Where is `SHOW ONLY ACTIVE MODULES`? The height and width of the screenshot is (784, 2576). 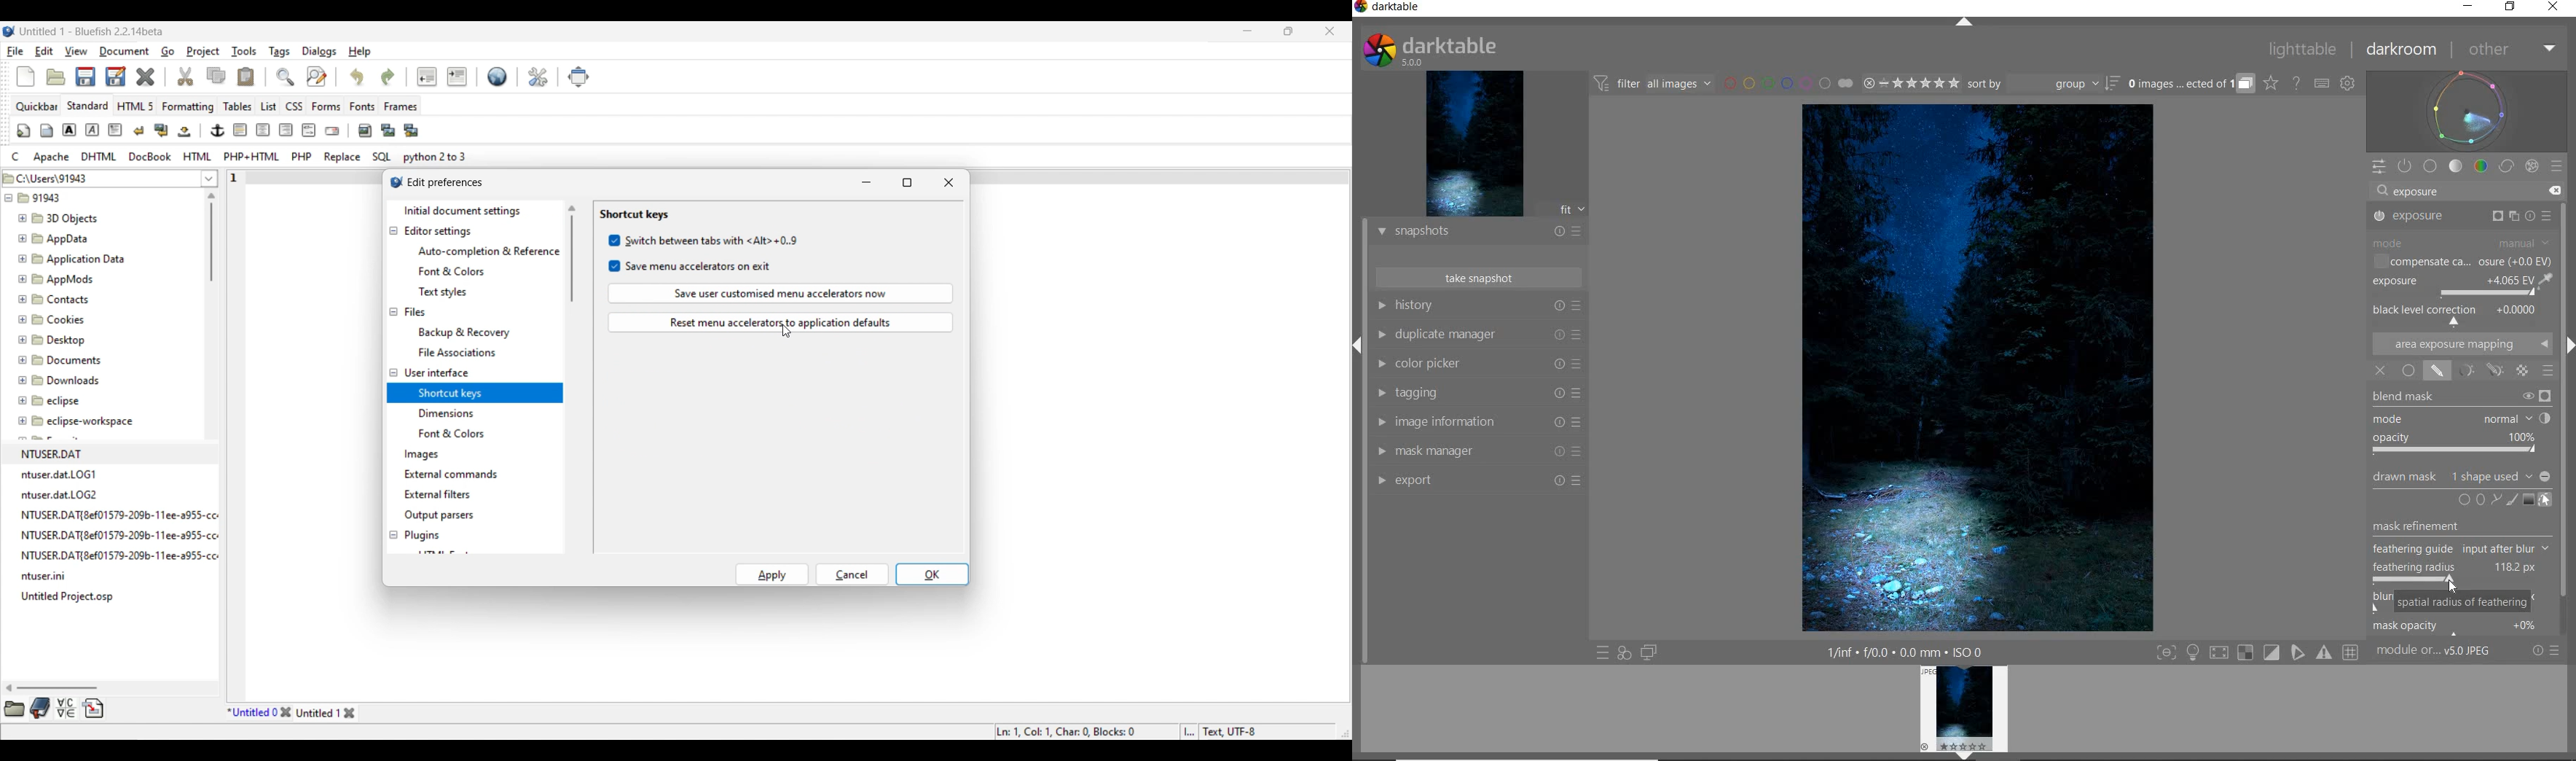
SHOW ONLY ACTIVE MODULES is located at coordinates (2405, 166).